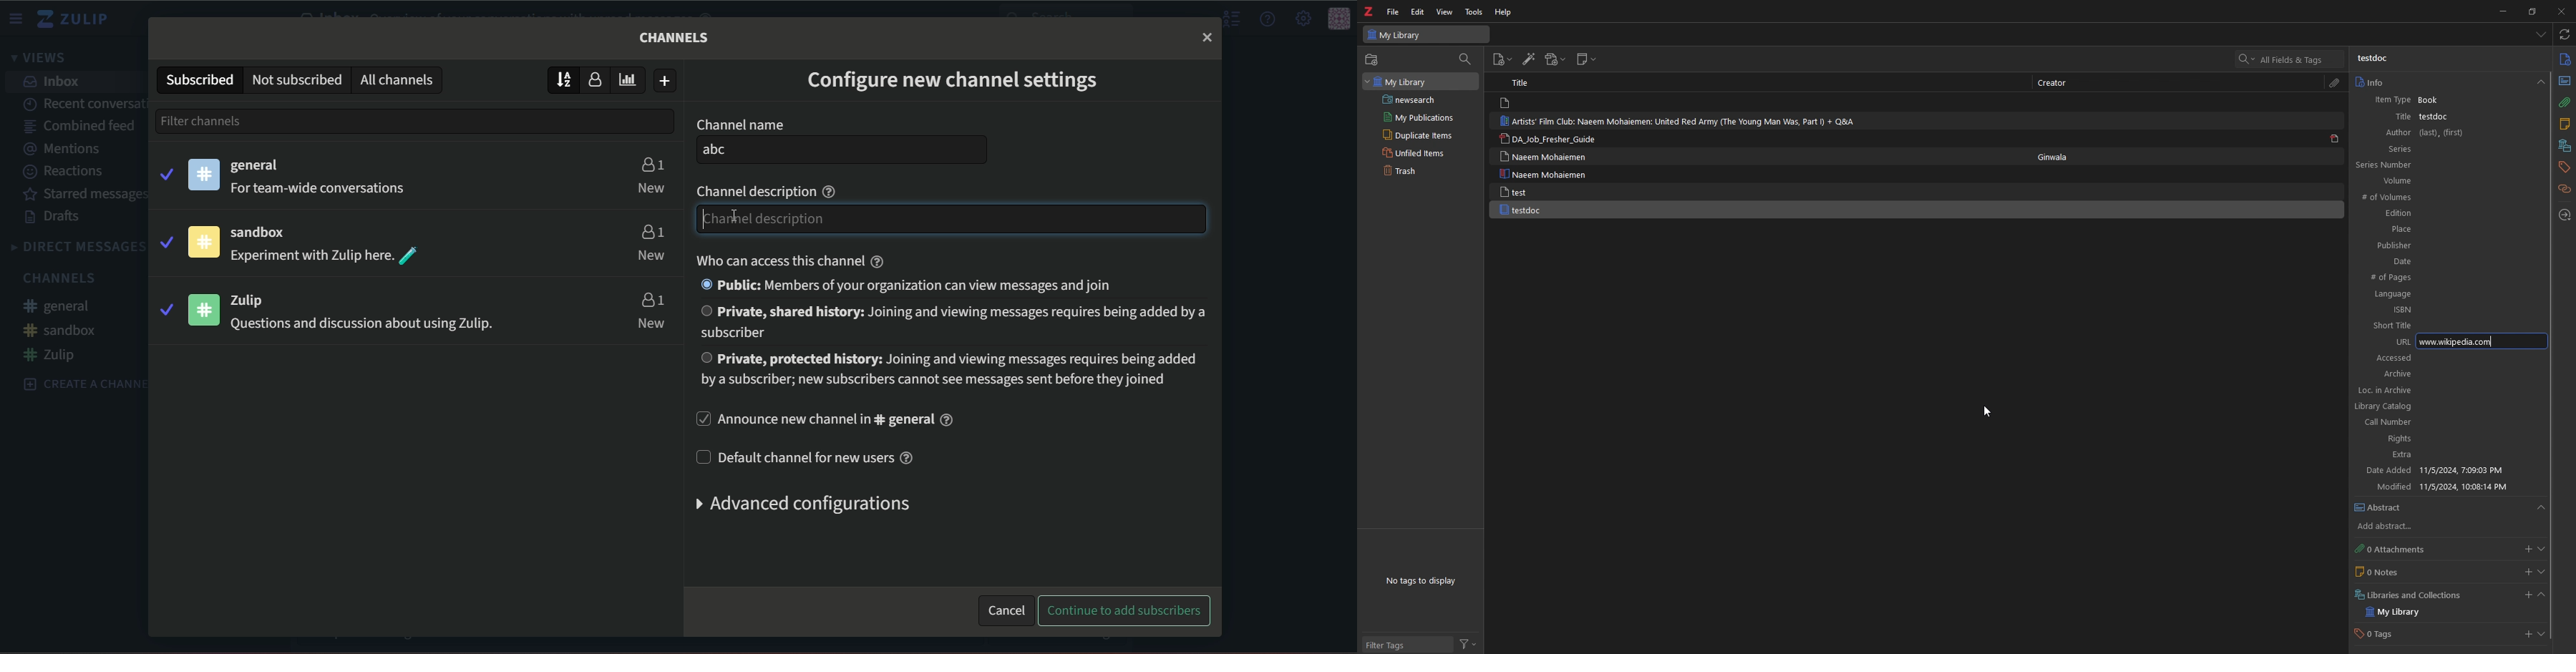  What do you see at coordinates (1681, 121) in the screenshot?
I see `Artists’ Film Club: Naeem Mohaiemen: United Red Army` at bounding box center [1681, 121].